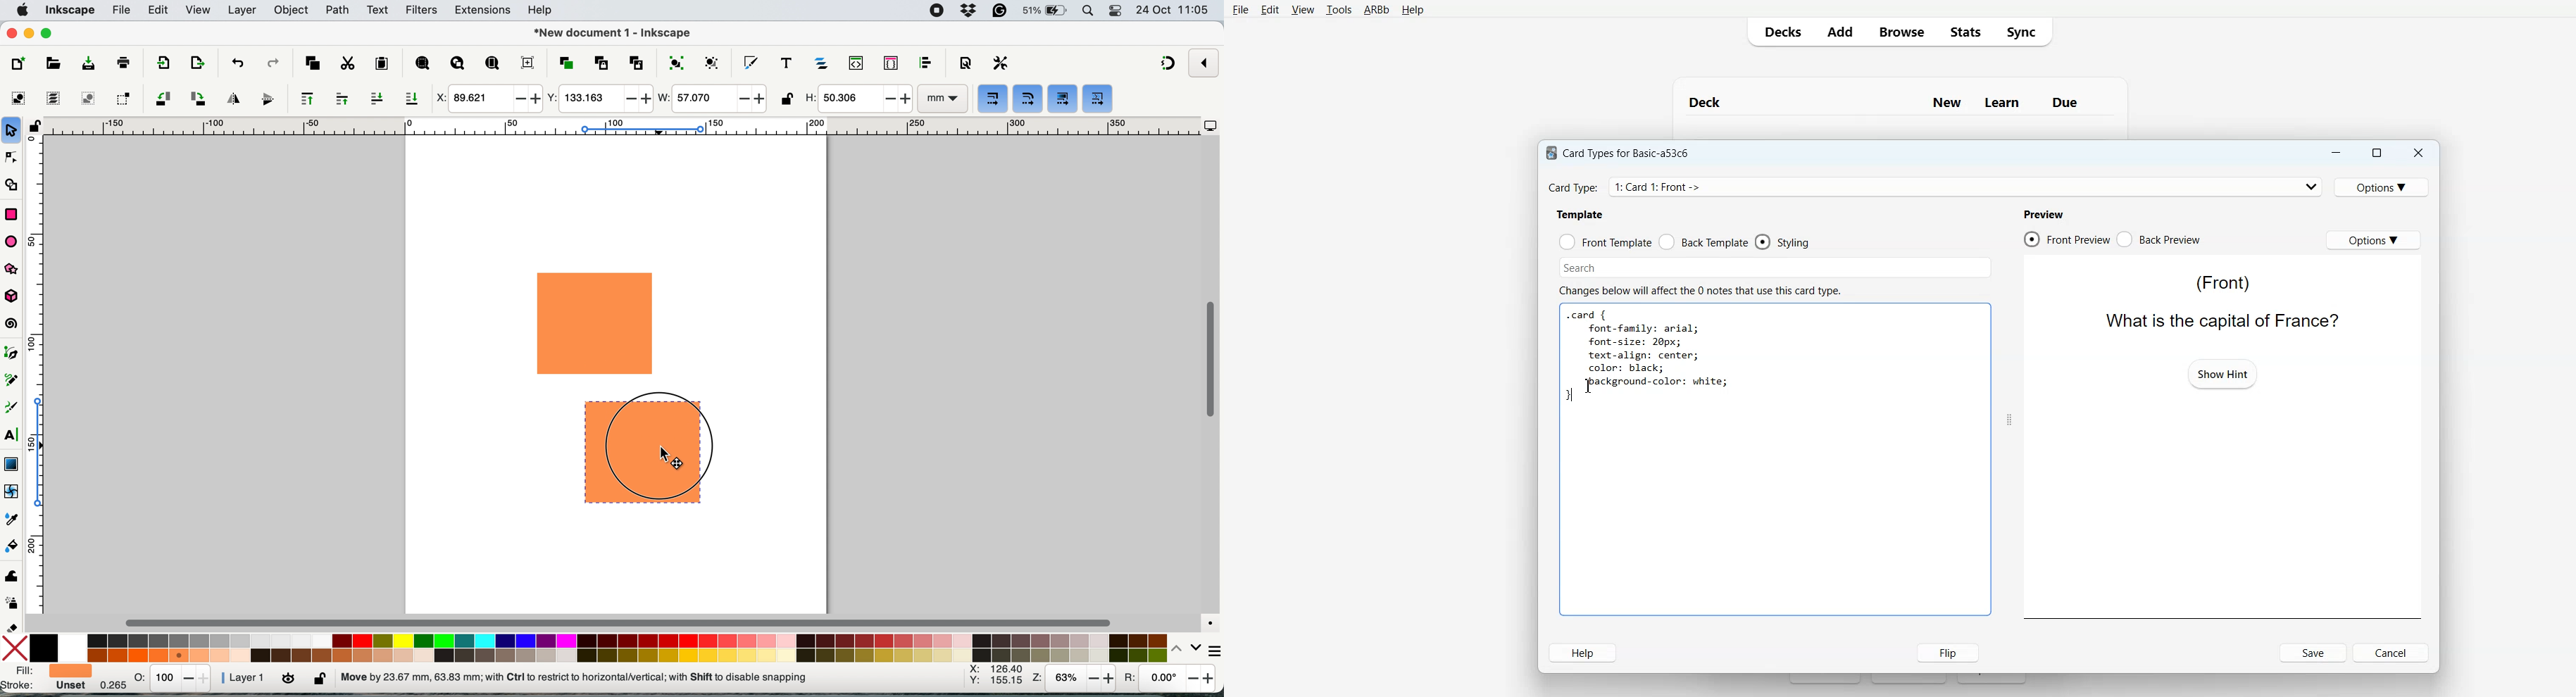 This screenshot has height=700, width=2576. Describe the element at coordinates (312, 62) in the screenshot. I see `copy` at that location.